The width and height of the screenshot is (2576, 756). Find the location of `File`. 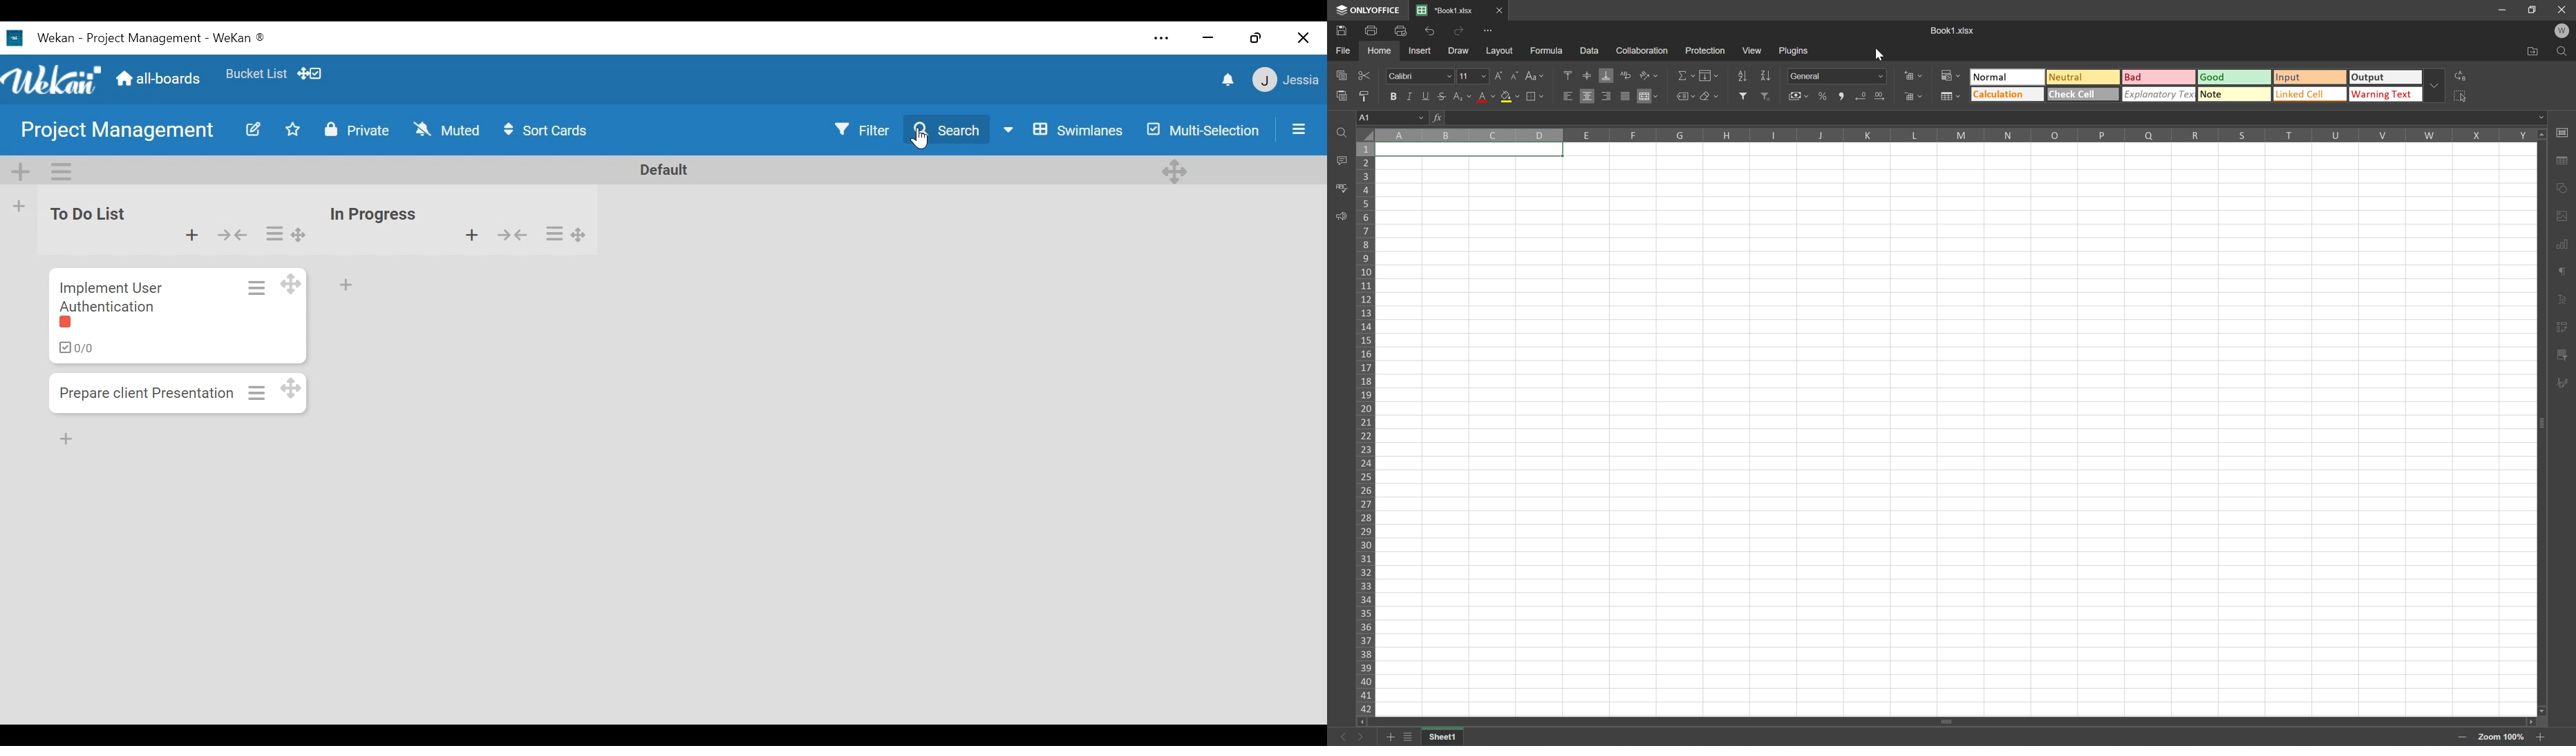

File is located at coordinates (1344, 51).